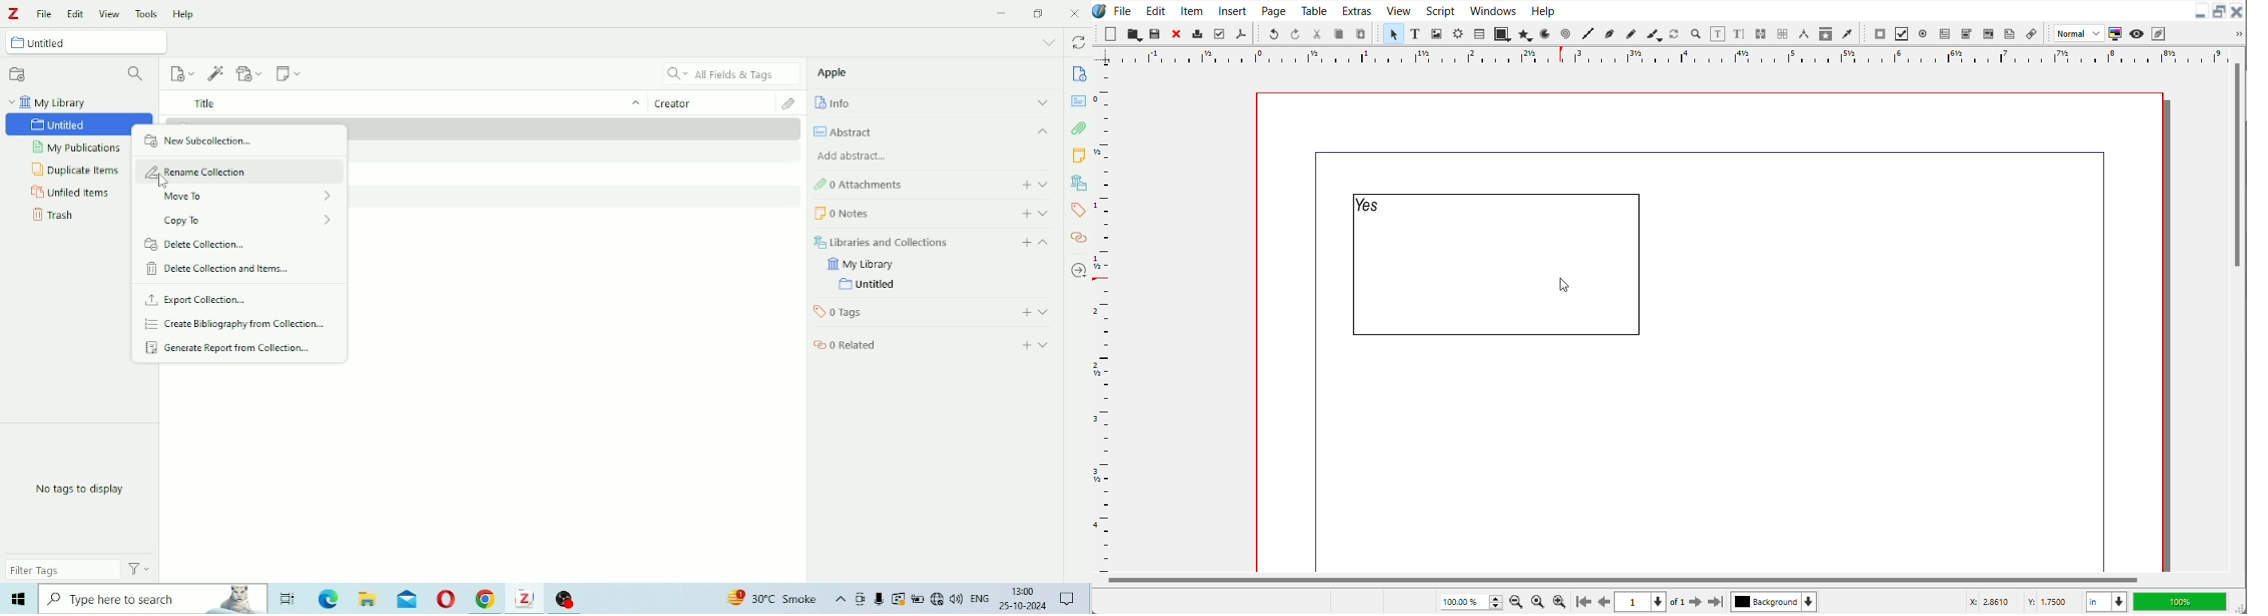 This screenshot has width=2268, height=616. What do you see at coordinates (1044, 213) in the screenshot?
I see `Expand section` at bounding box center [1044, 213].